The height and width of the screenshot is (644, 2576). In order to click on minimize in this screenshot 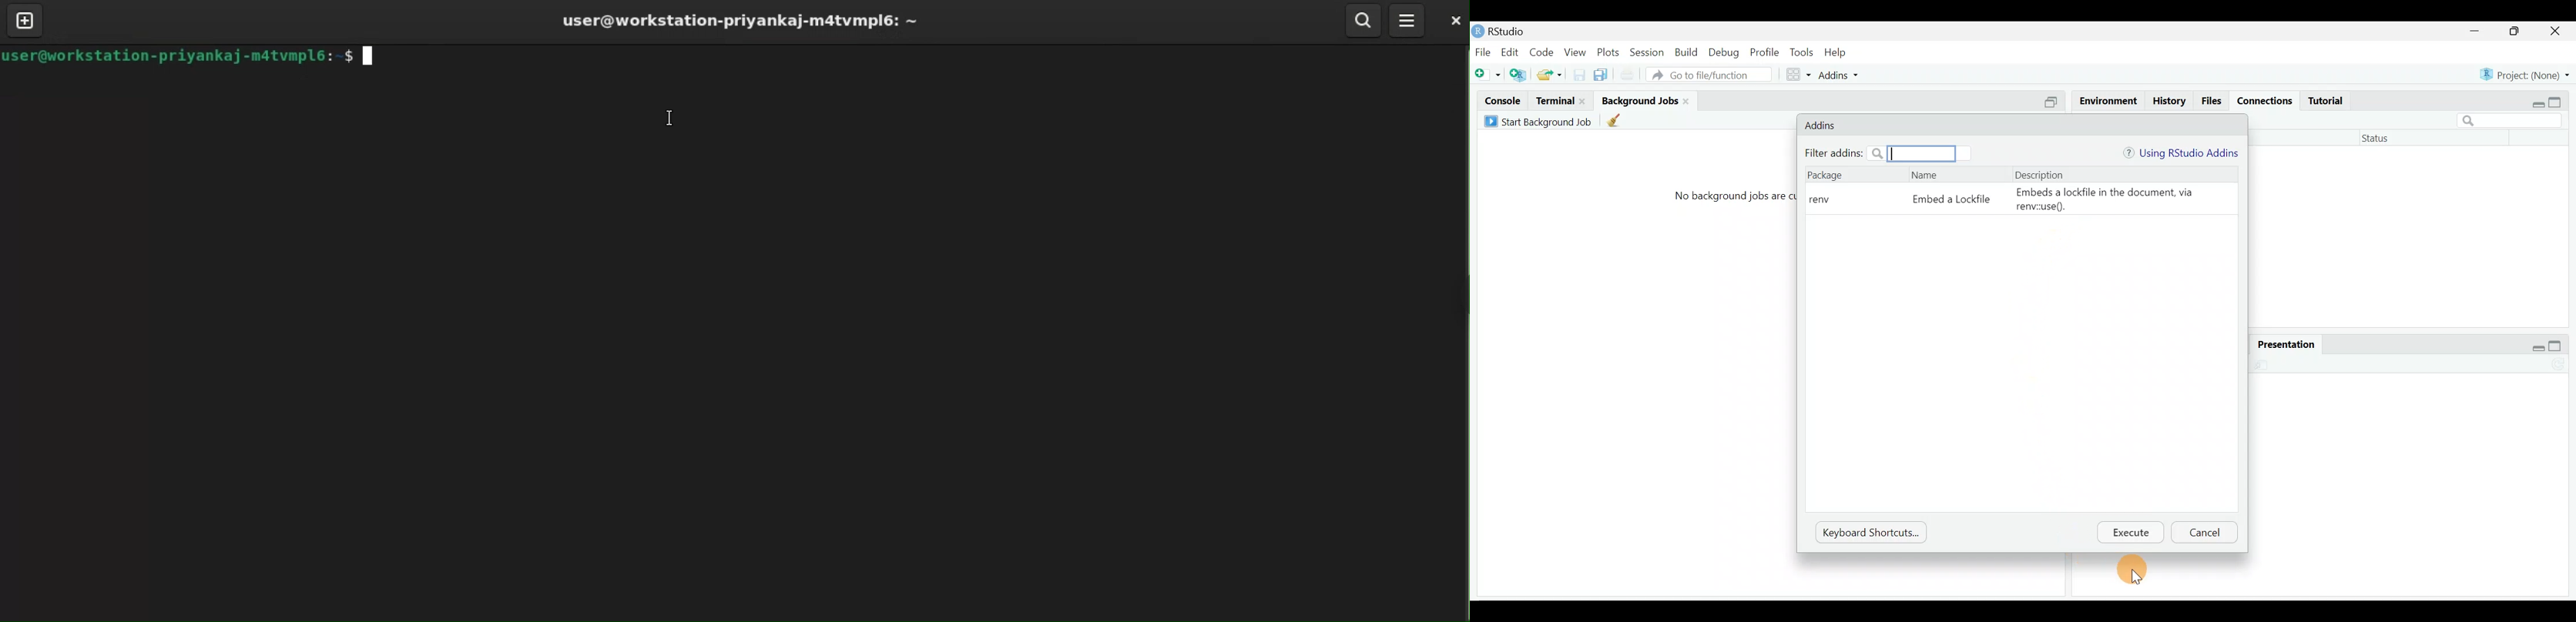, I will do `click(2481, 32)`.